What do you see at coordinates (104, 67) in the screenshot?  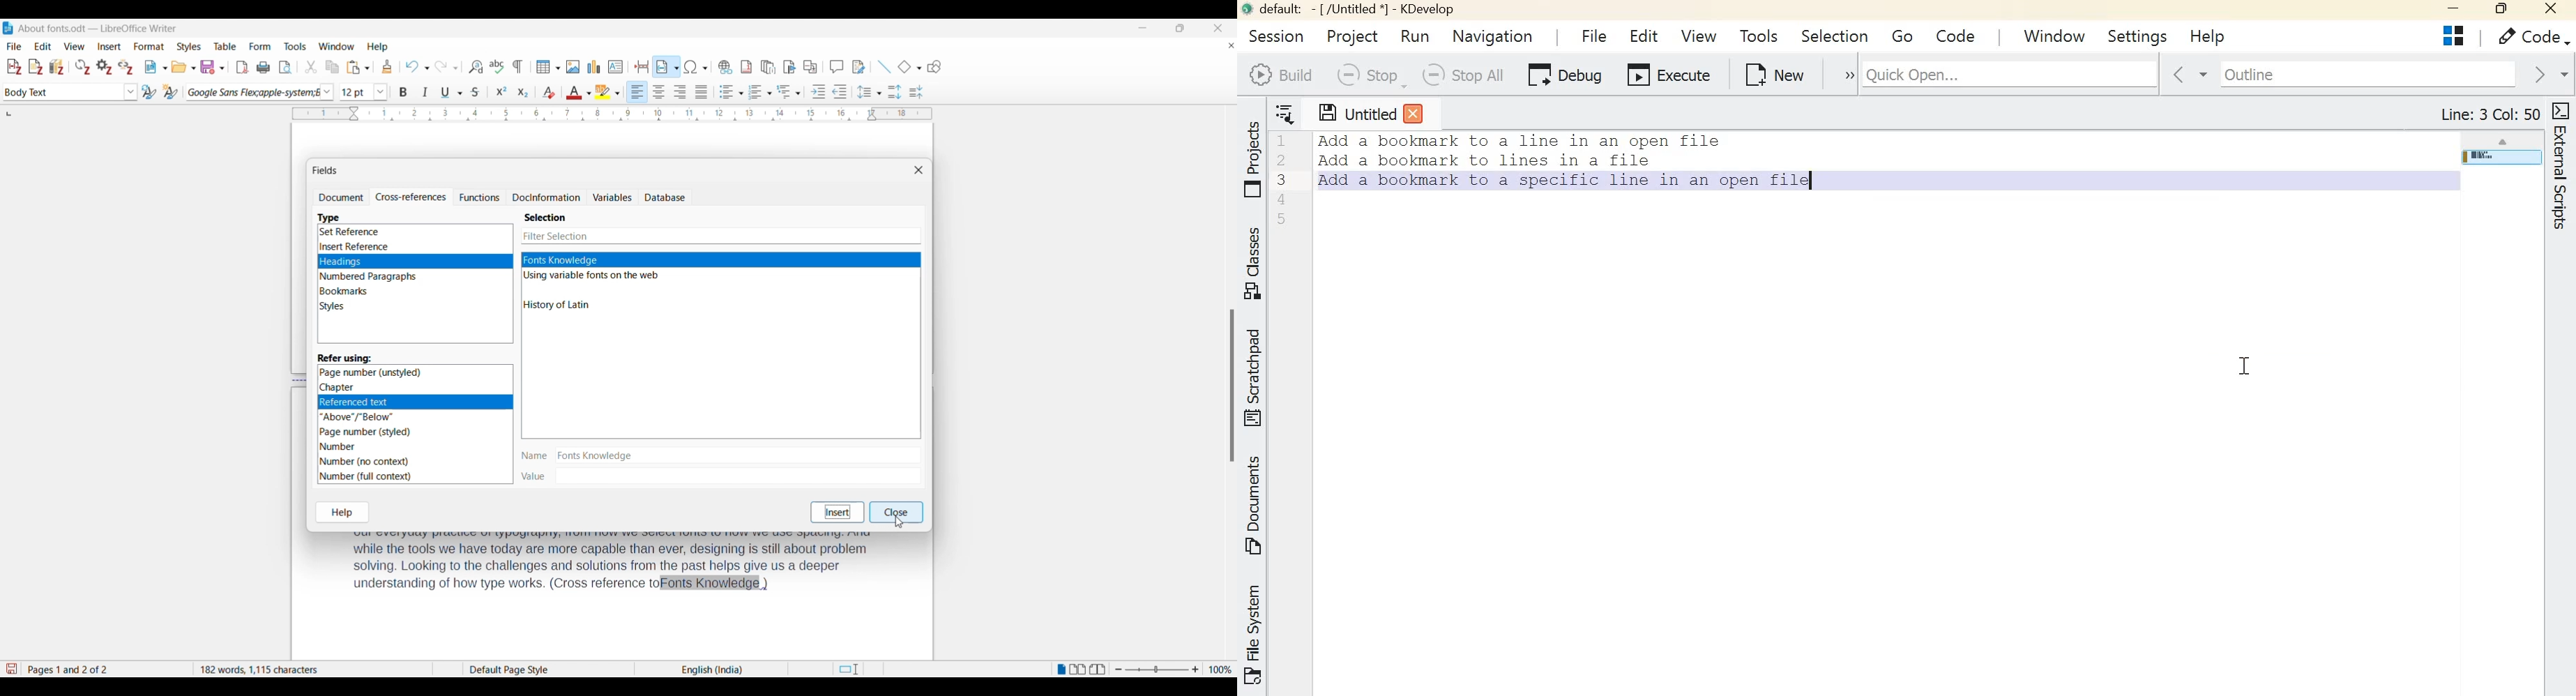 I see `Set document preferences` at bounding box center [104, 67].